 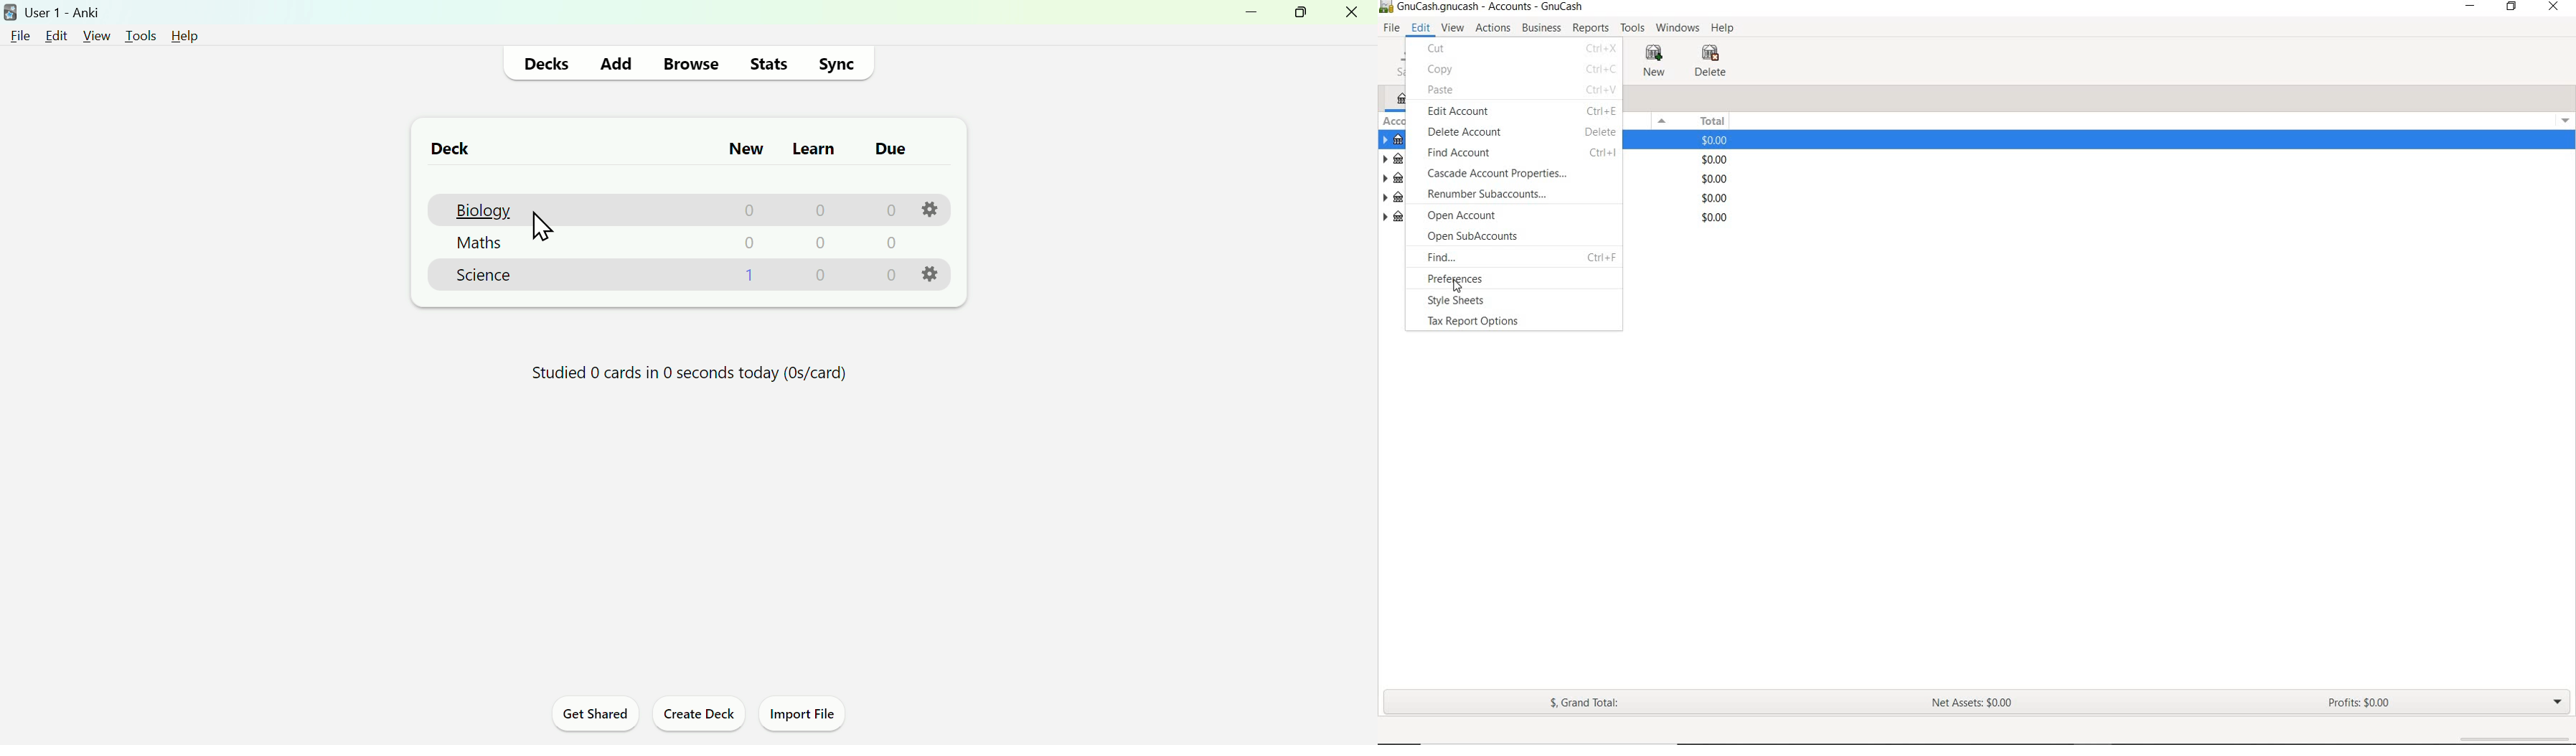 I want to click on PROFITS, so click(x=2360, y=704).